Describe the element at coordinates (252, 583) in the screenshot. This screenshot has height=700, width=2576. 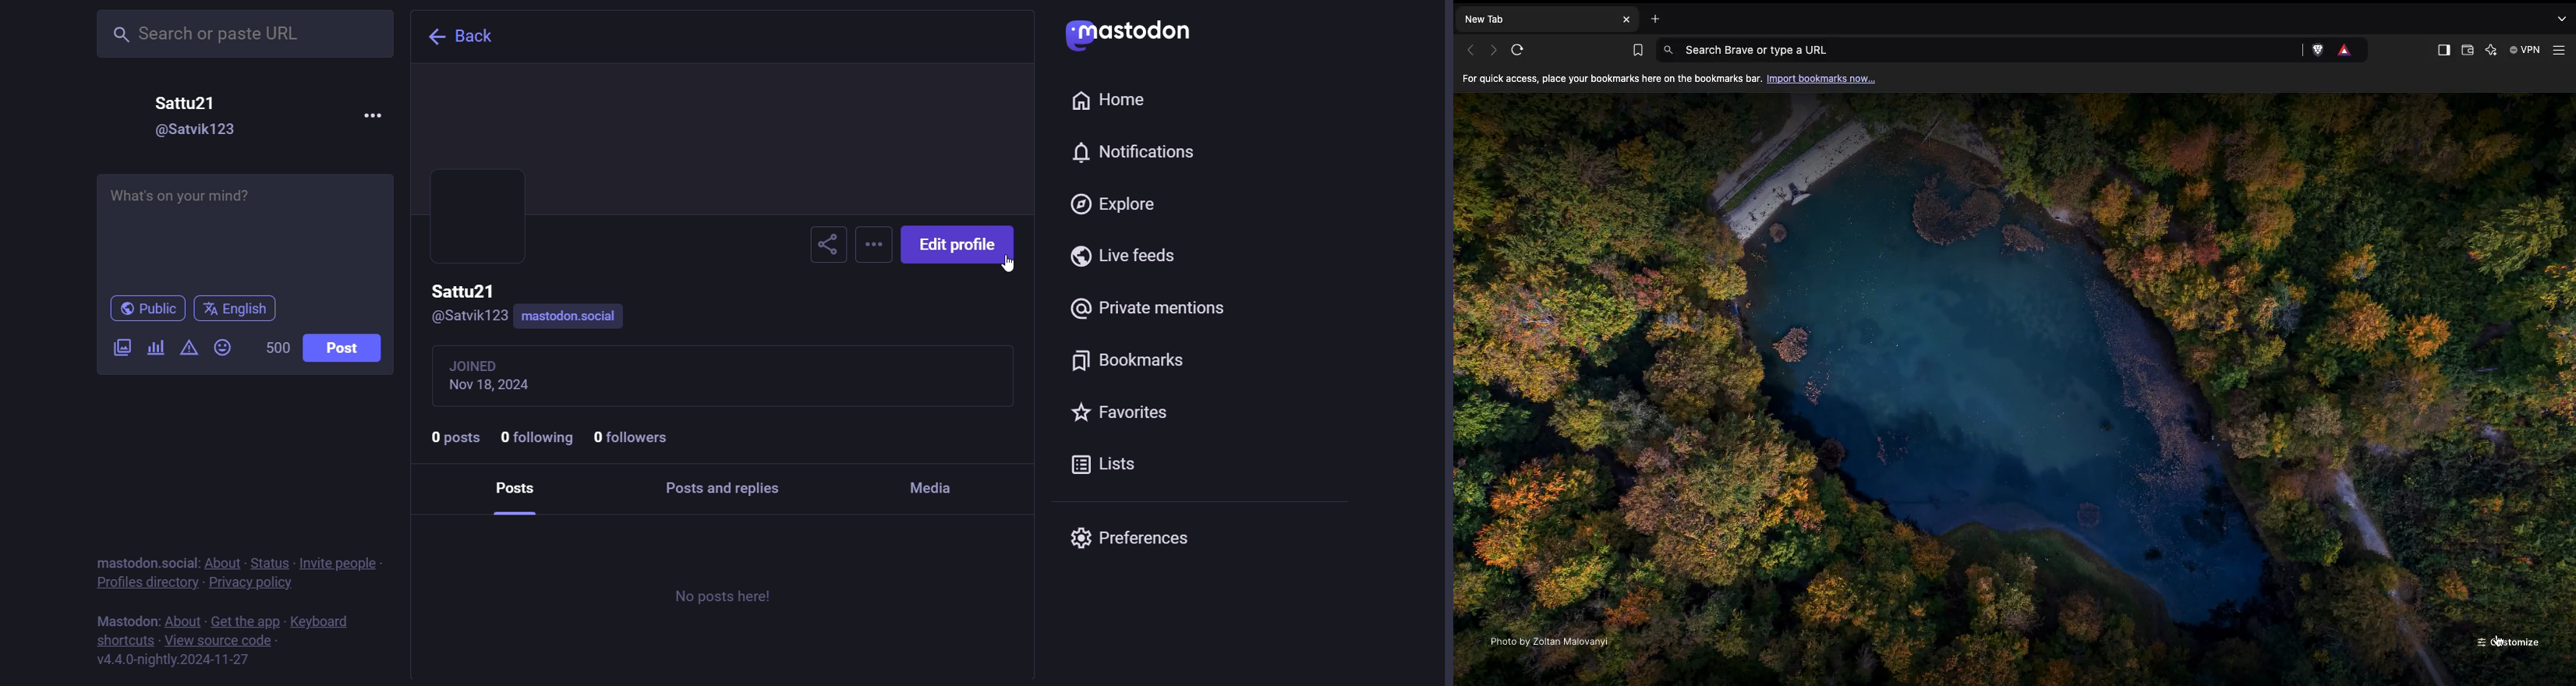
I see `privacy policy` at that location.